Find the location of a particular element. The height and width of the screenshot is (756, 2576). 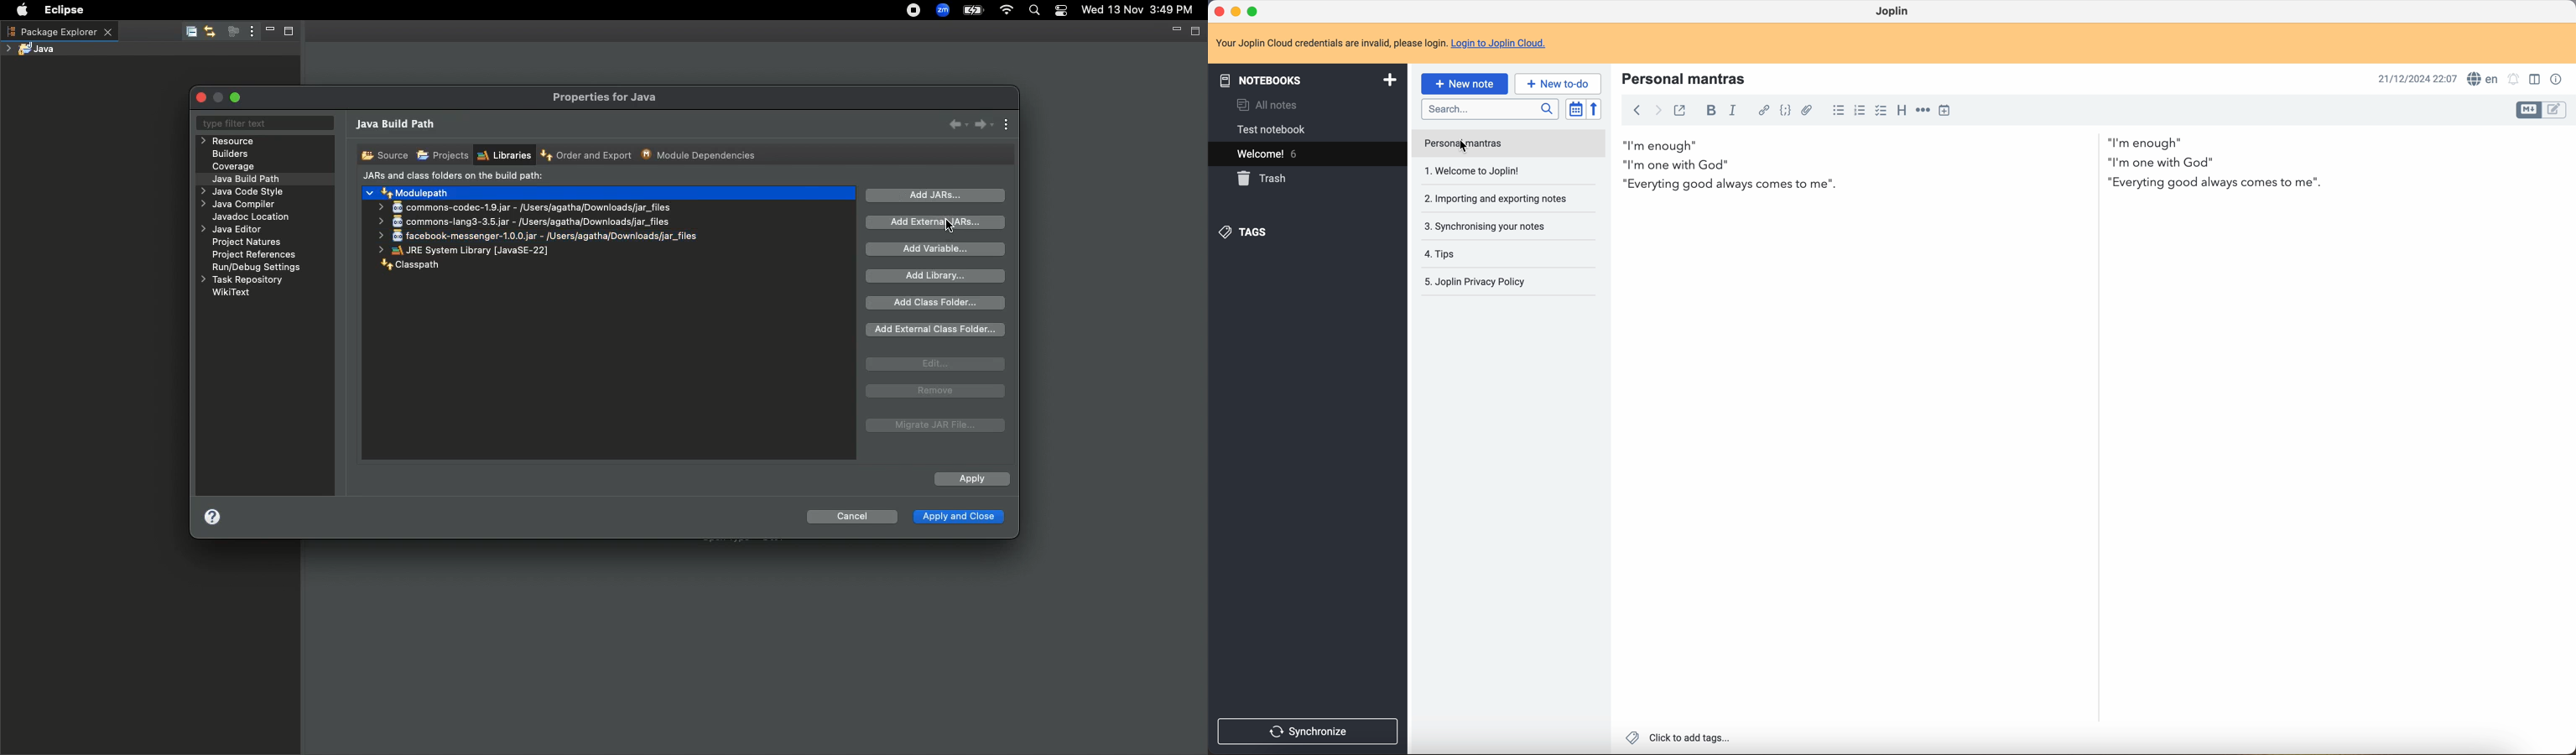

notebooks is located at coordinates (1309, 81).